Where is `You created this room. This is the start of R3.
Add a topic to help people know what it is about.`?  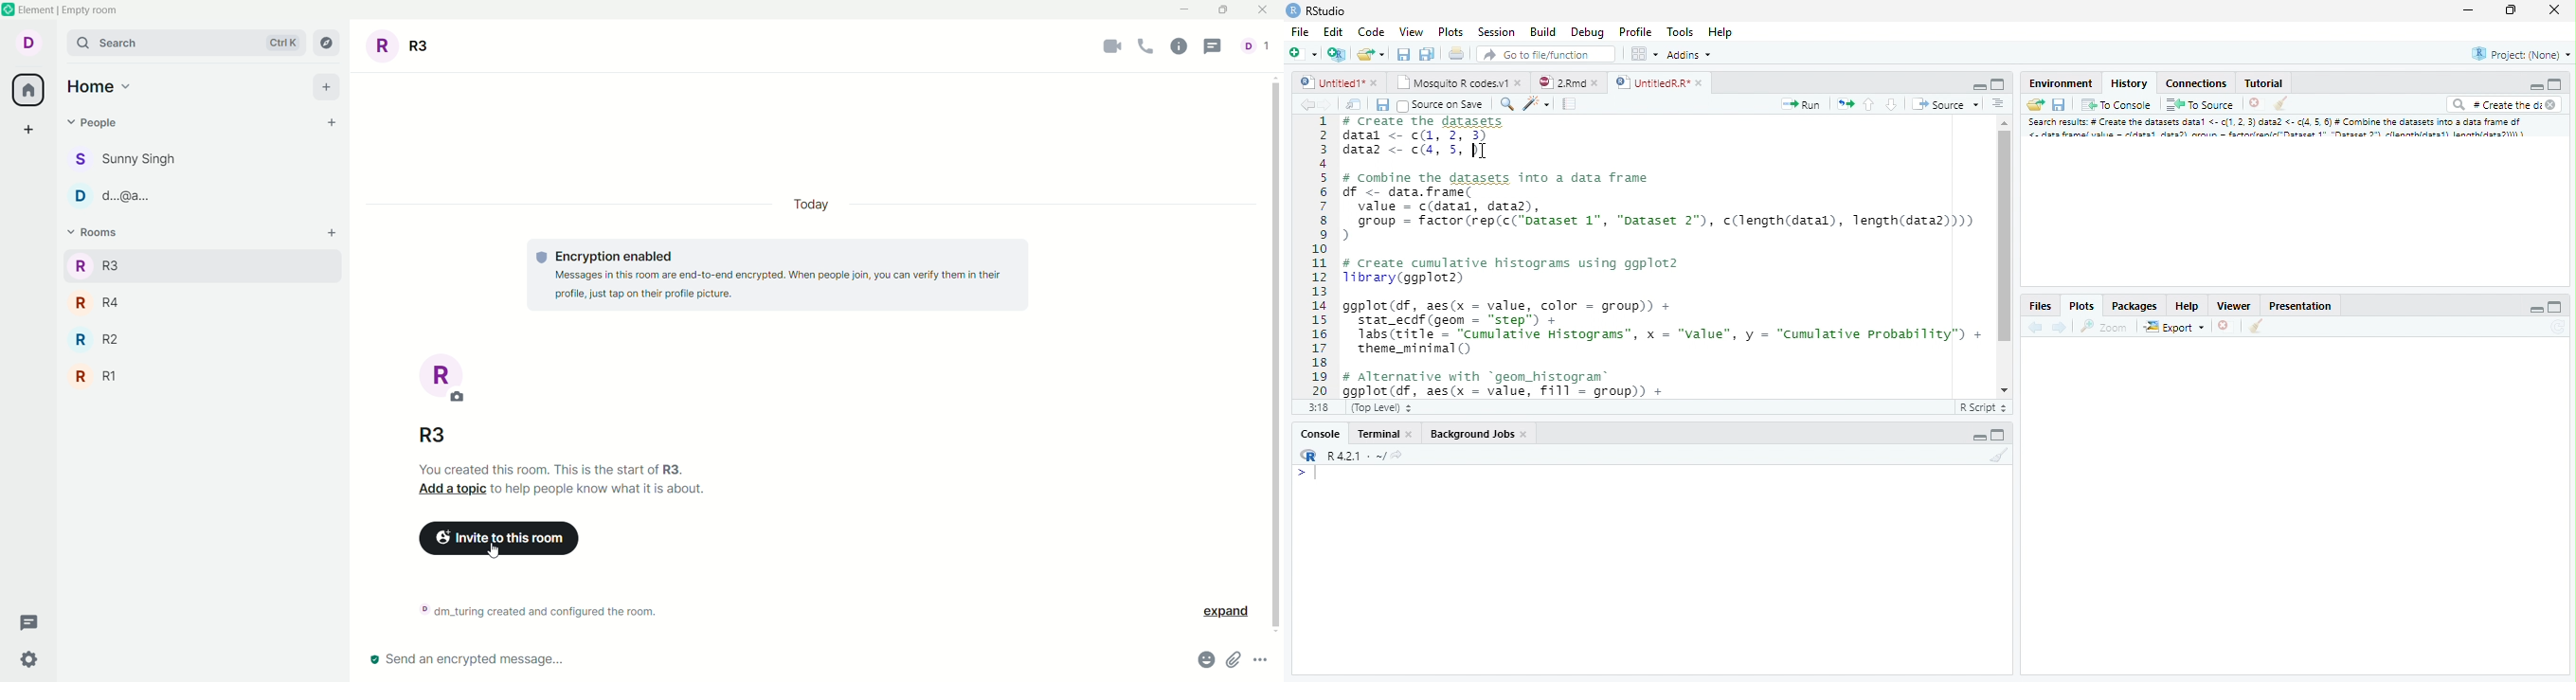
You created this room. This is the start of R3.
Add a topic to help people know what it is about. is located at coordinates (554, 479).